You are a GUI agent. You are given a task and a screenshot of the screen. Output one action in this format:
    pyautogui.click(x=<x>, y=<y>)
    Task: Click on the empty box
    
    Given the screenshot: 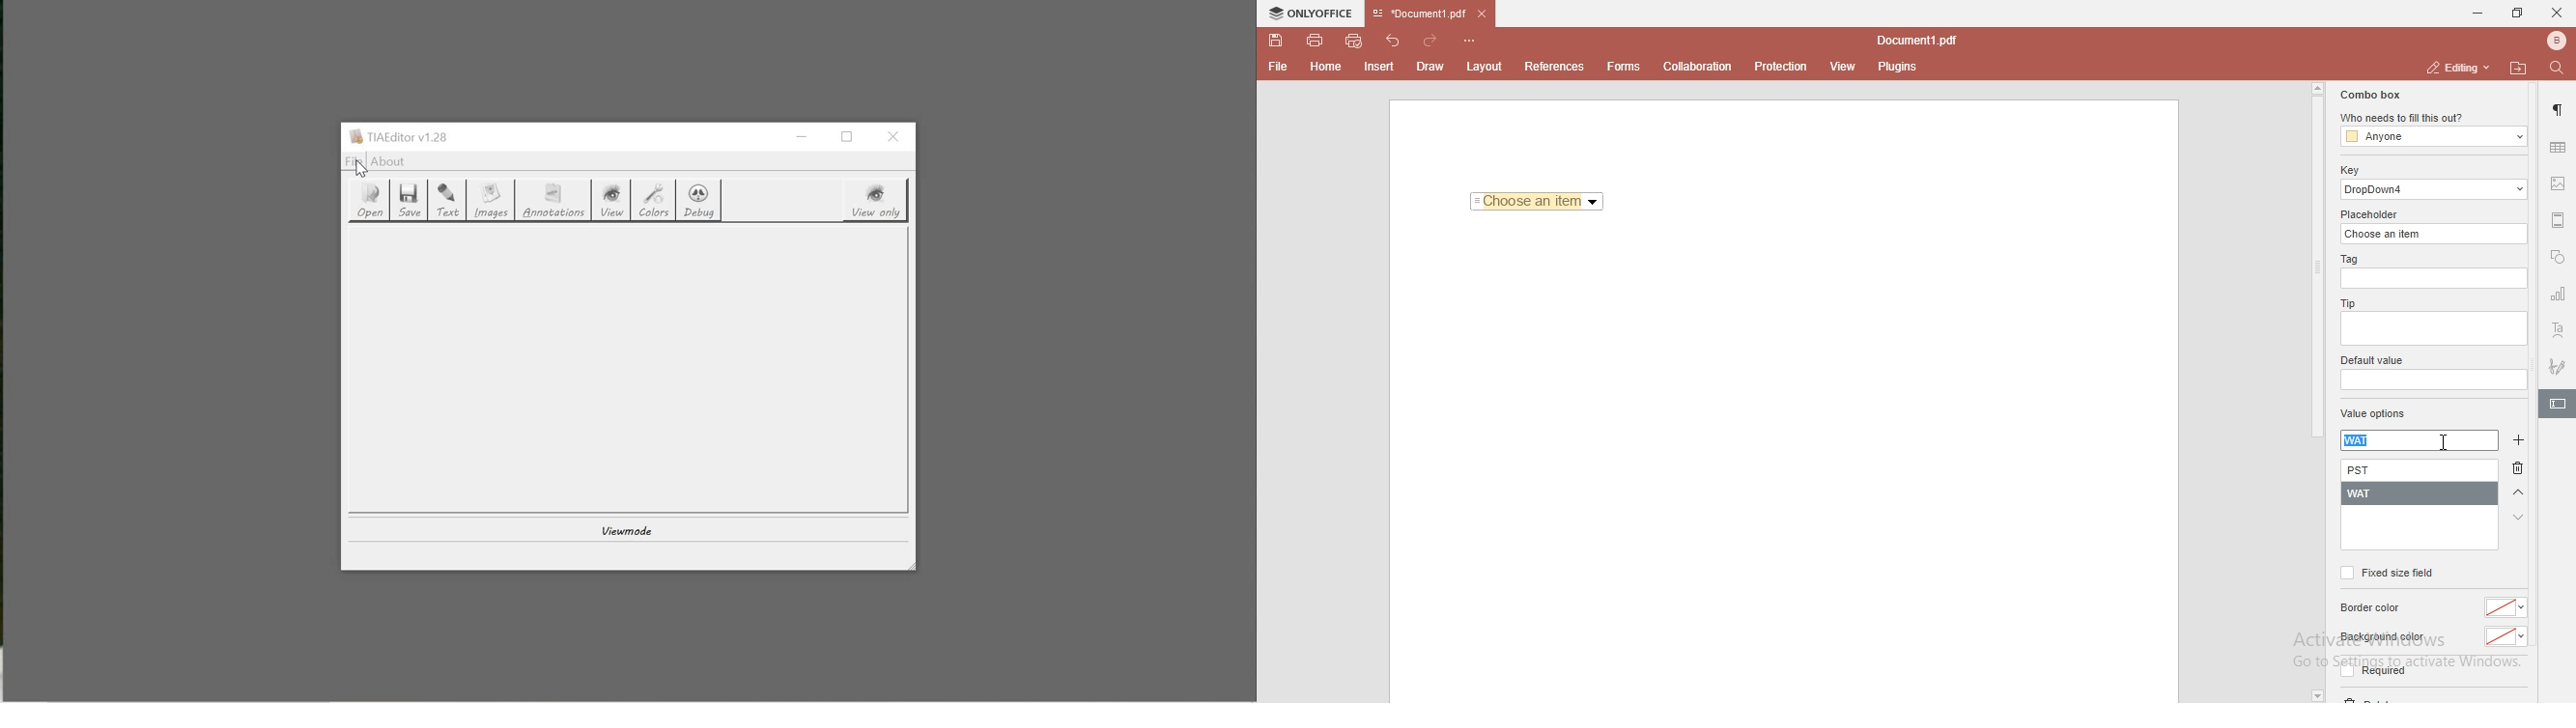 What is the action you would take?
    pyautogui.click(x=2432, y=380)
    